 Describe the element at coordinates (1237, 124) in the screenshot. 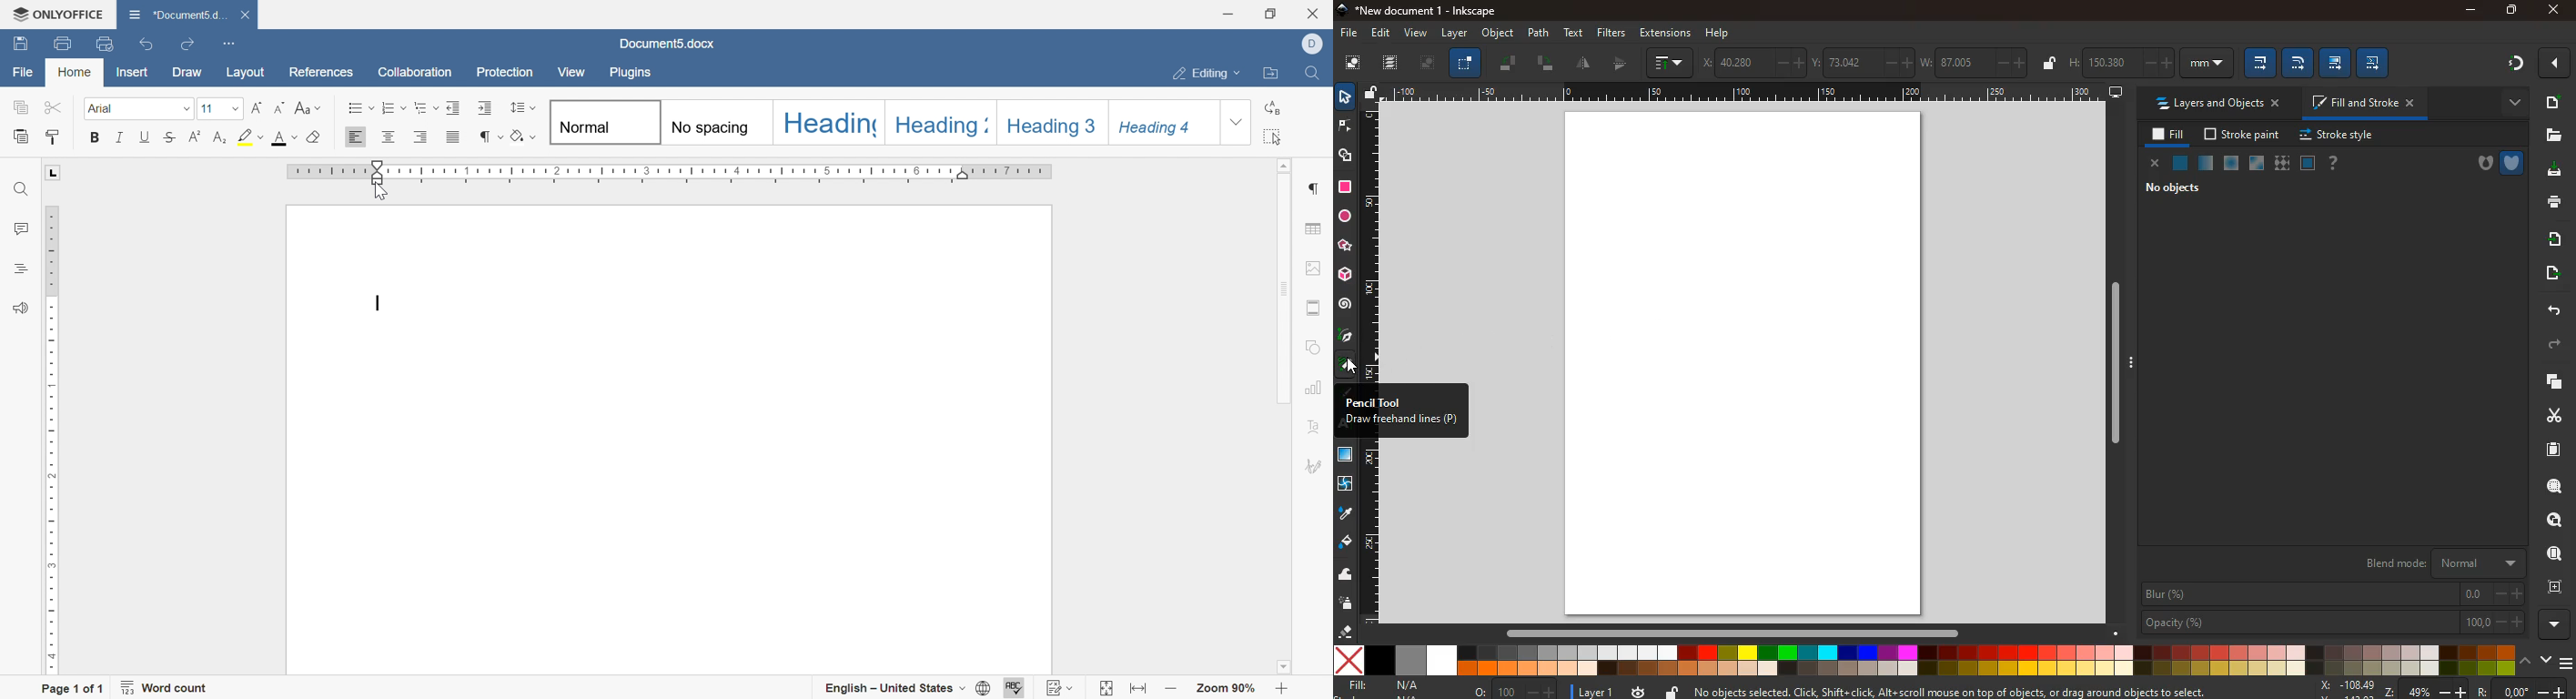

I see `drop down` at that location.